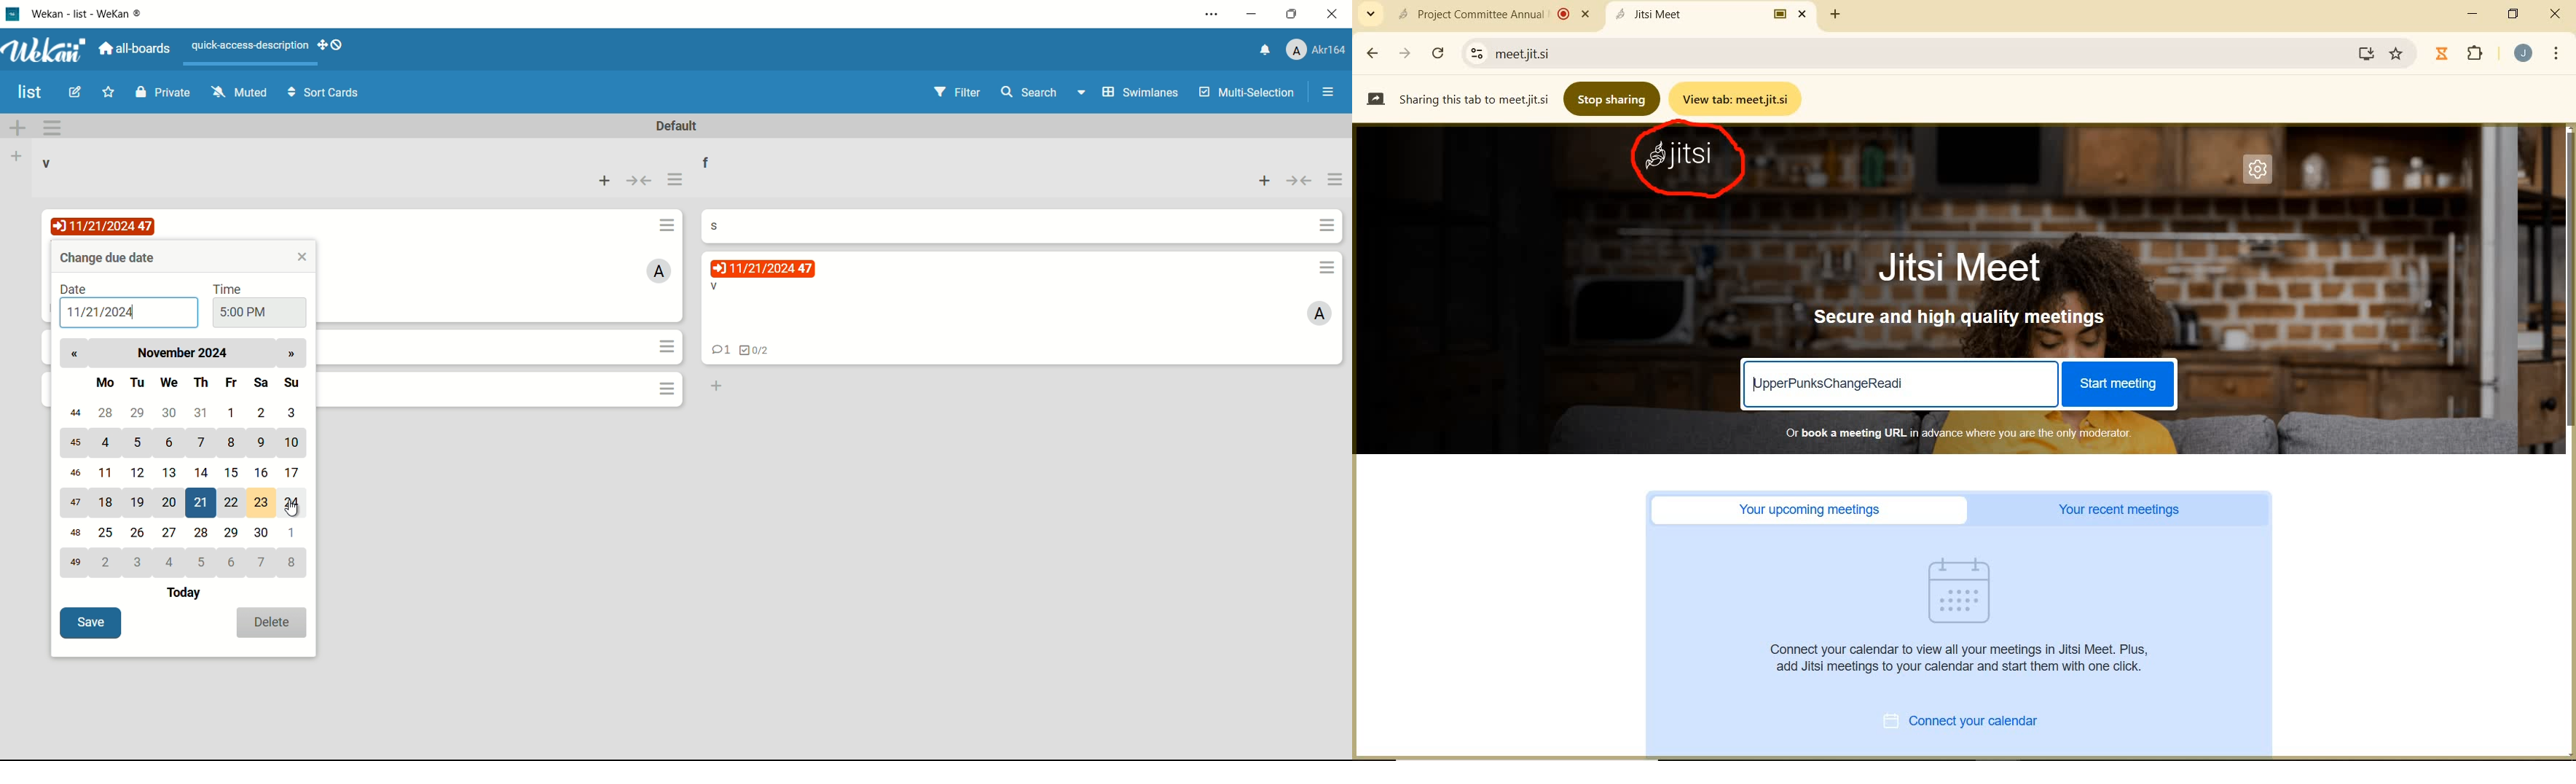 The width and height of the screenshot is (2576, 784). What do you see at coordinates (1292, 16) in the screenshot?
I see `maximize` at bounding box center [1292, 16].